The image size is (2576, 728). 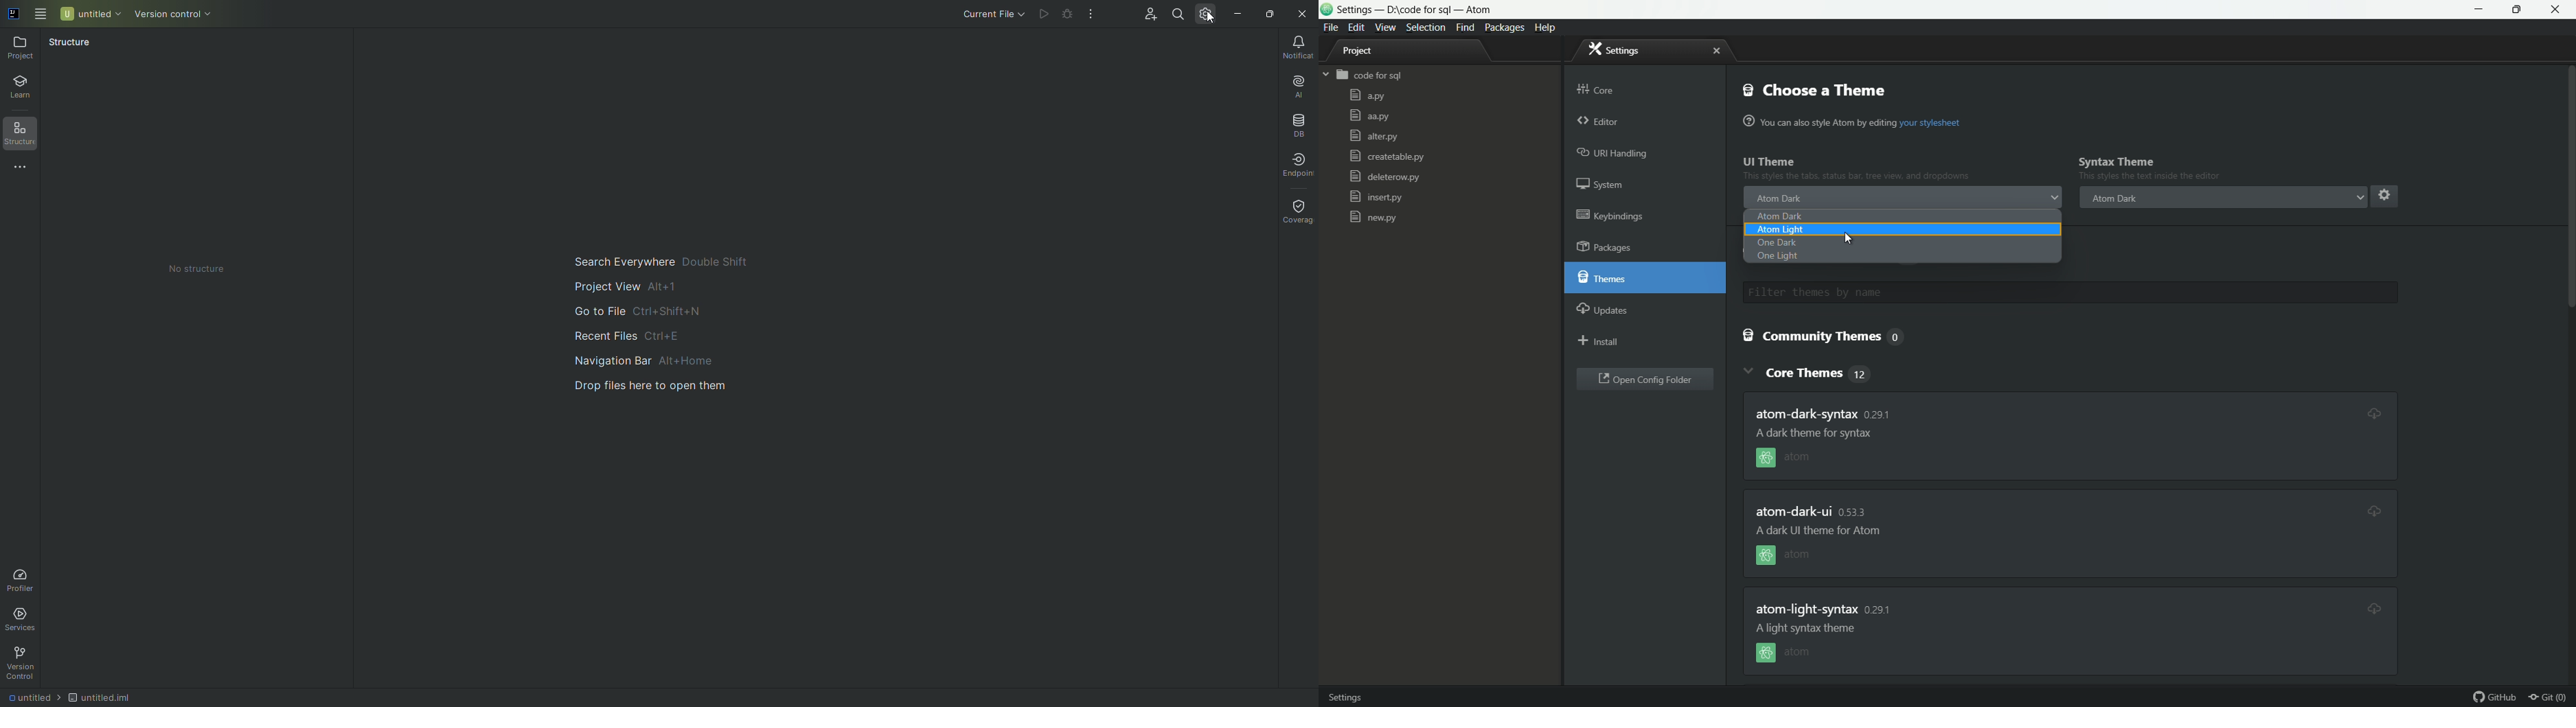 I want to click on Structure, so click(x=21, y=137).